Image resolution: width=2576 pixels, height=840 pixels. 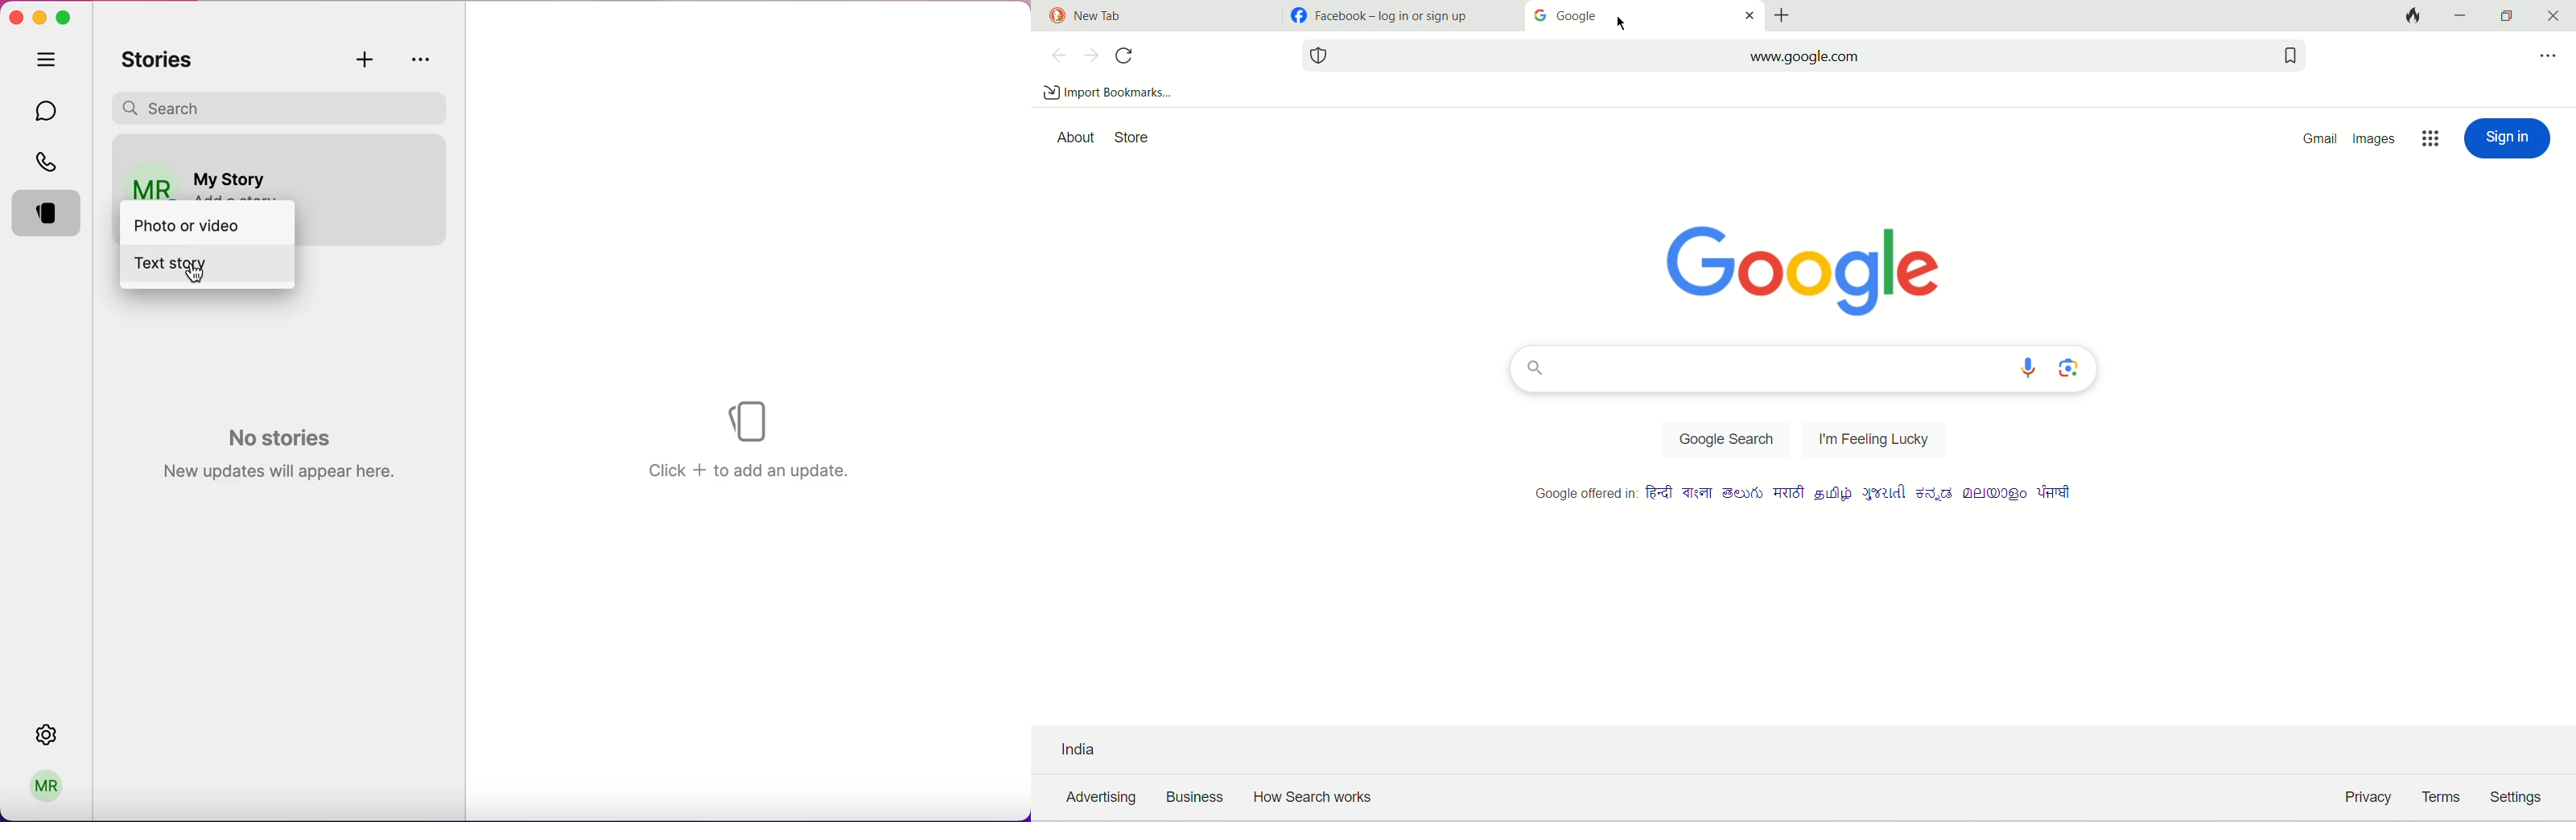 What do you see at coordinates (2505, 17) in the screenshot?
I see `maximize` at bounding box center [2505, 17].